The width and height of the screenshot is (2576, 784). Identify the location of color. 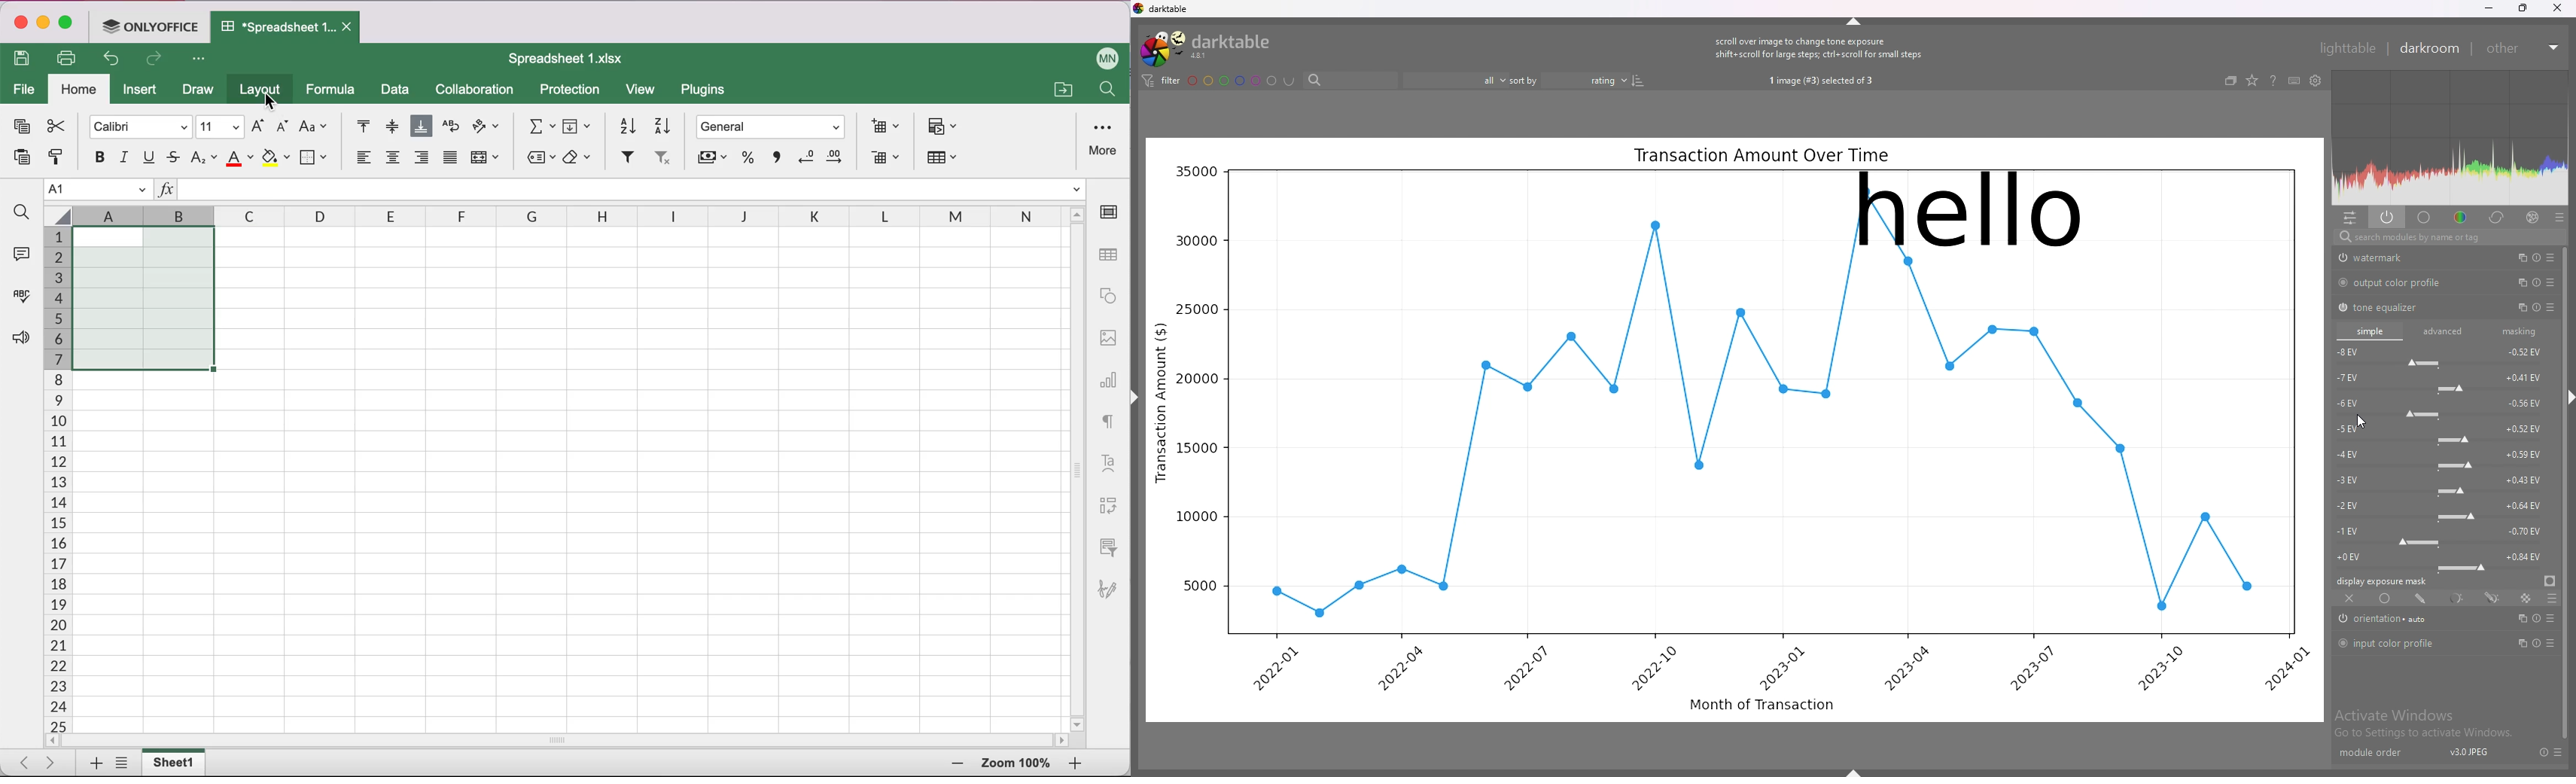
(2461, 218).